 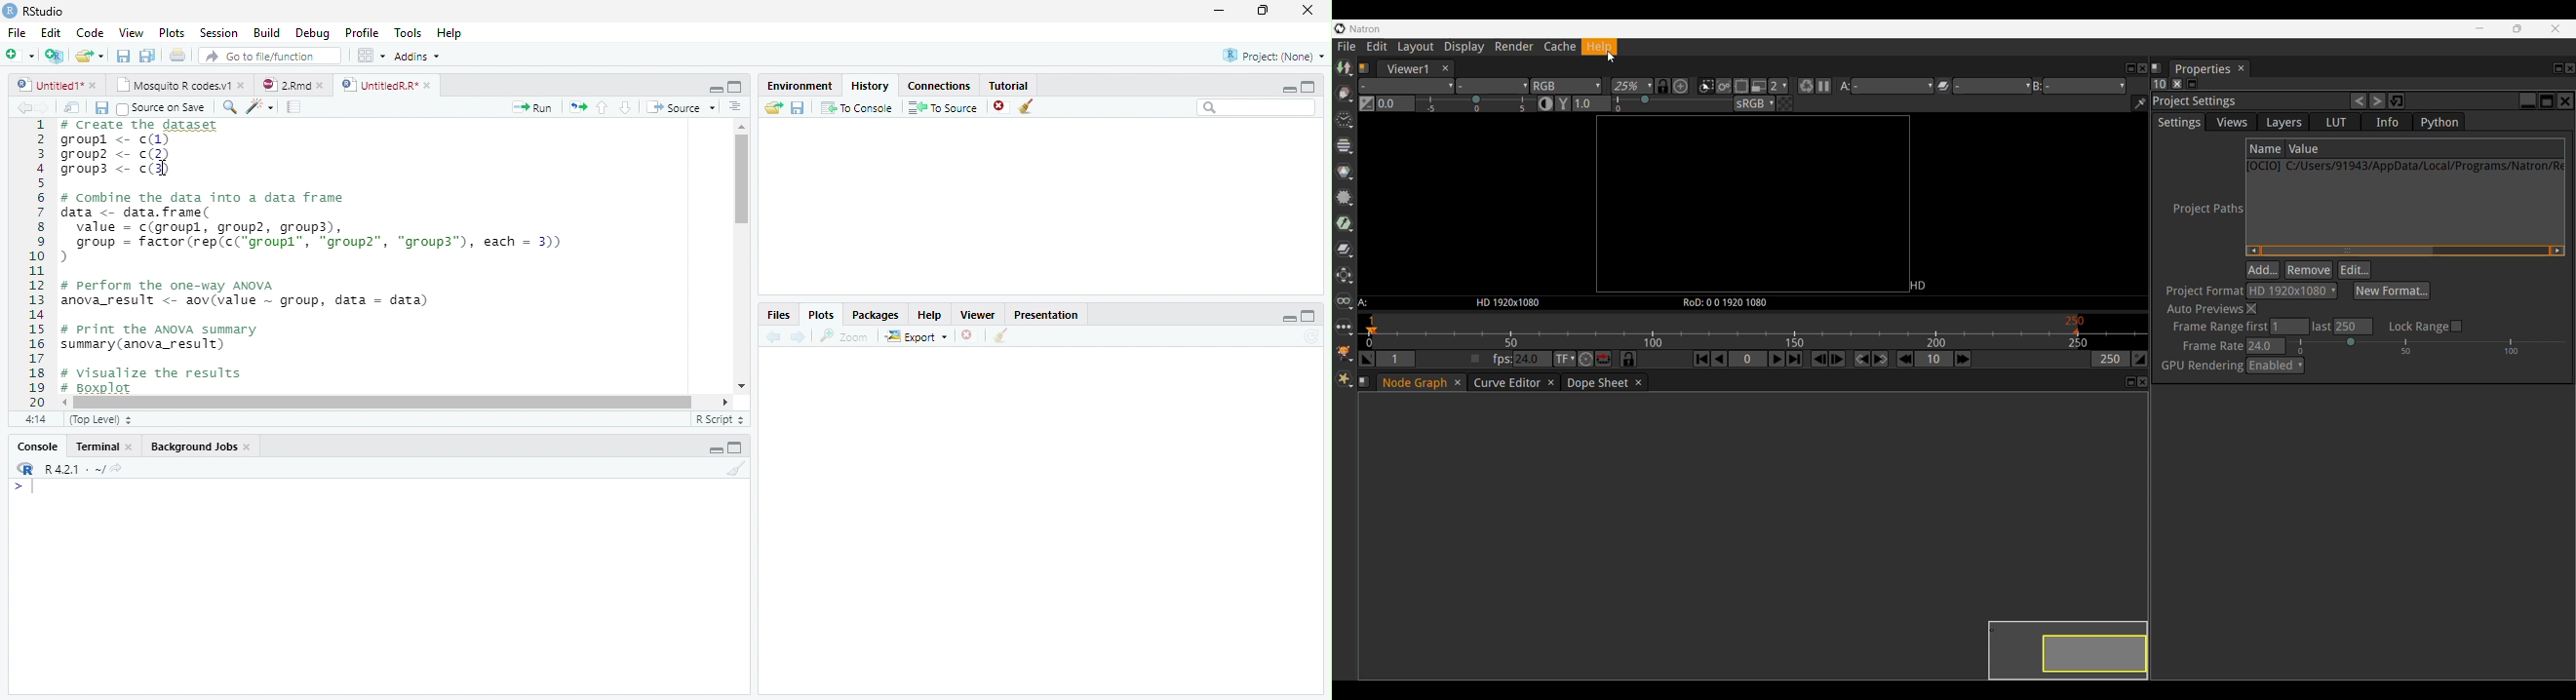 What do you see at coordinates (713, 88) in the screenshot?
I see `Minimize` at bounding box center [713, 88].